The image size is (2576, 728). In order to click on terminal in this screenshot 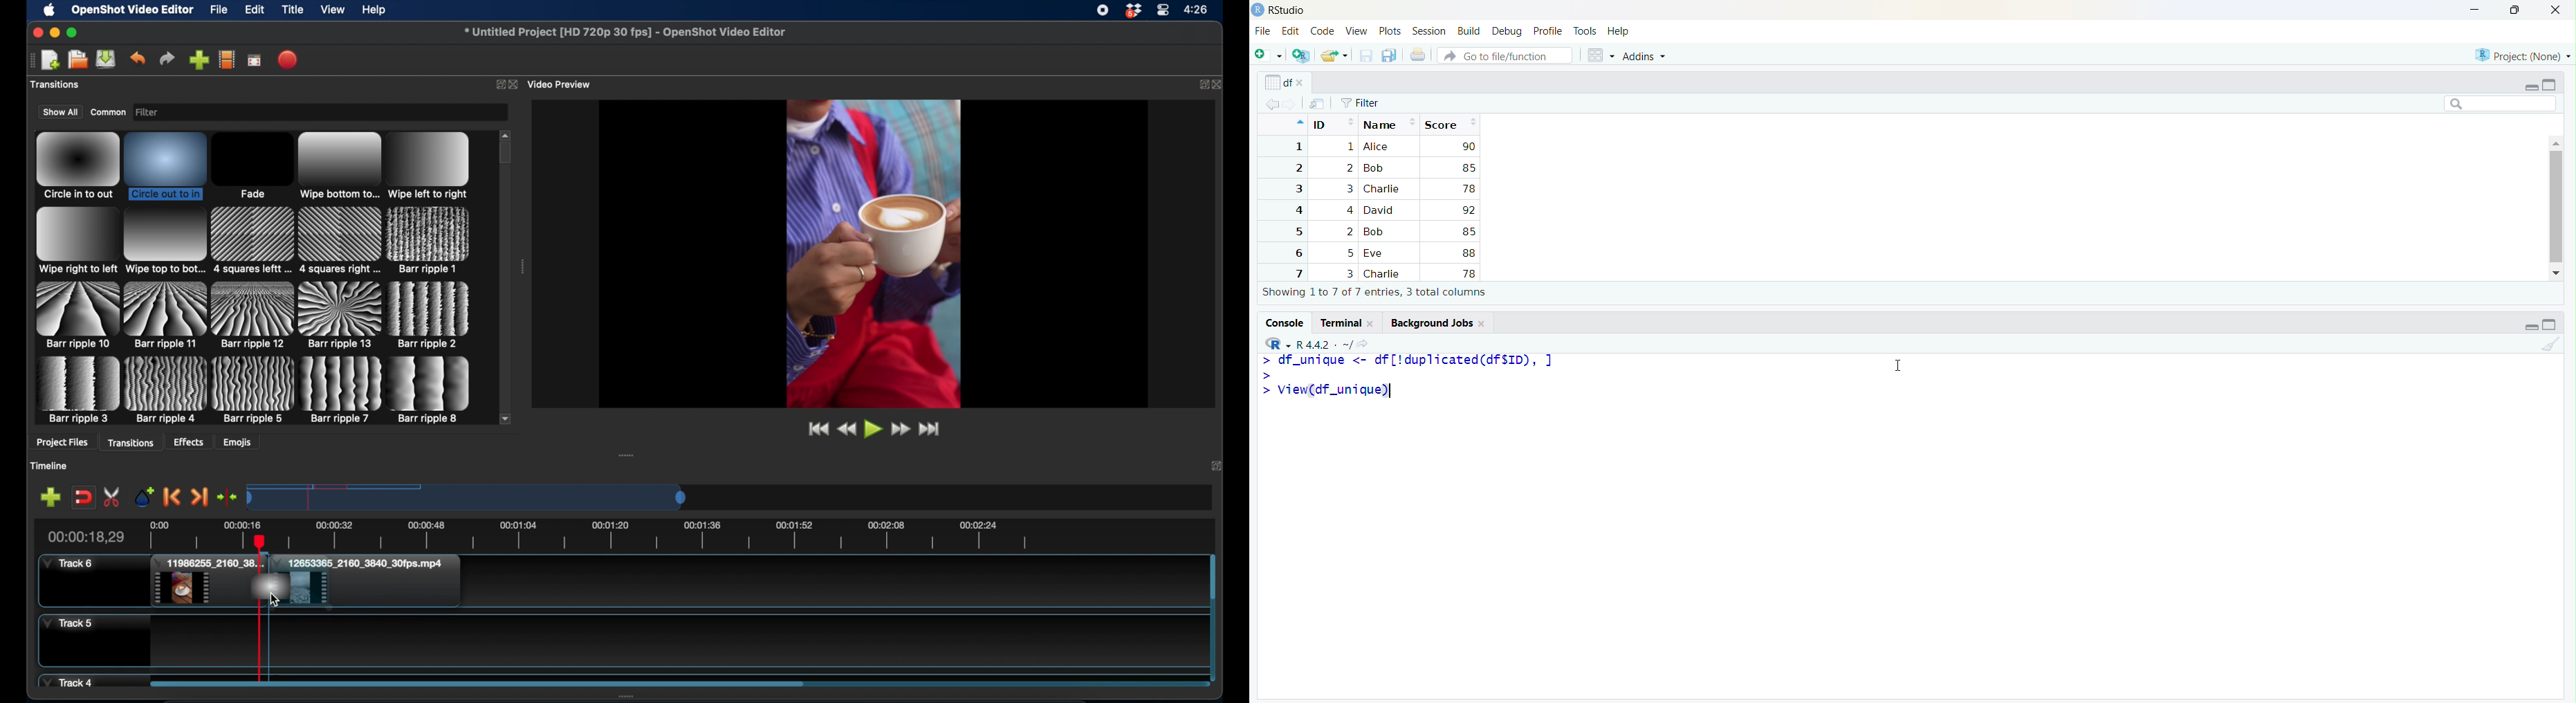, I will do `click(1338, 323)`.